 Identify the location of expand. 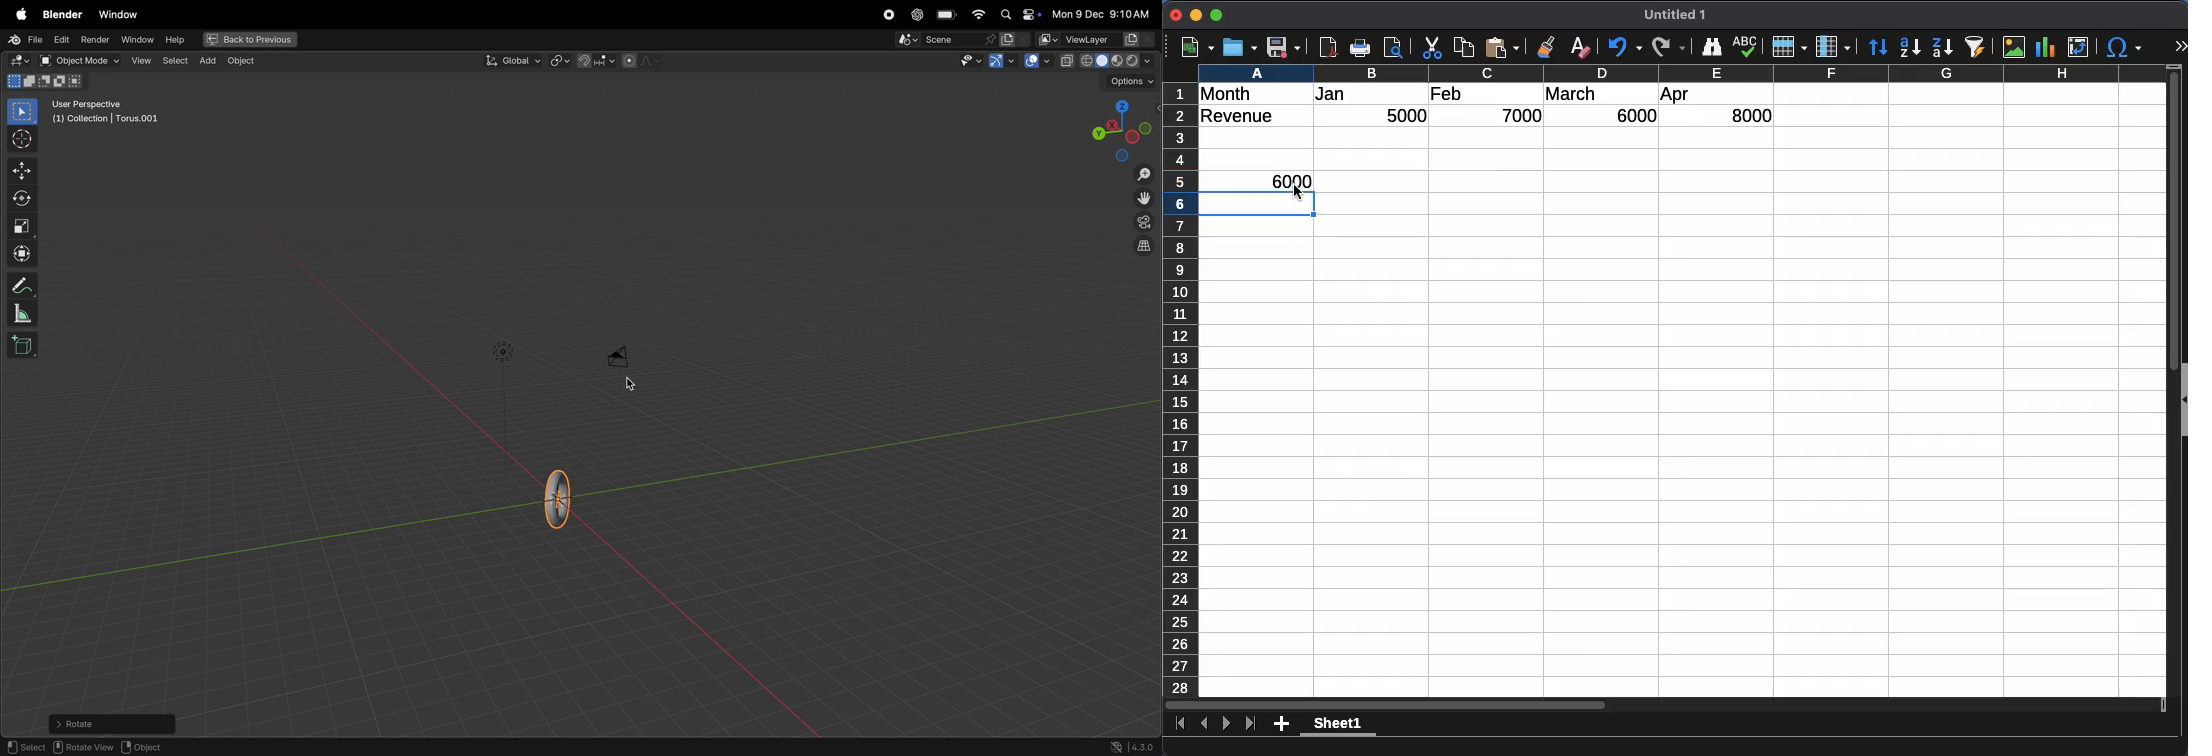
(2181, 45).